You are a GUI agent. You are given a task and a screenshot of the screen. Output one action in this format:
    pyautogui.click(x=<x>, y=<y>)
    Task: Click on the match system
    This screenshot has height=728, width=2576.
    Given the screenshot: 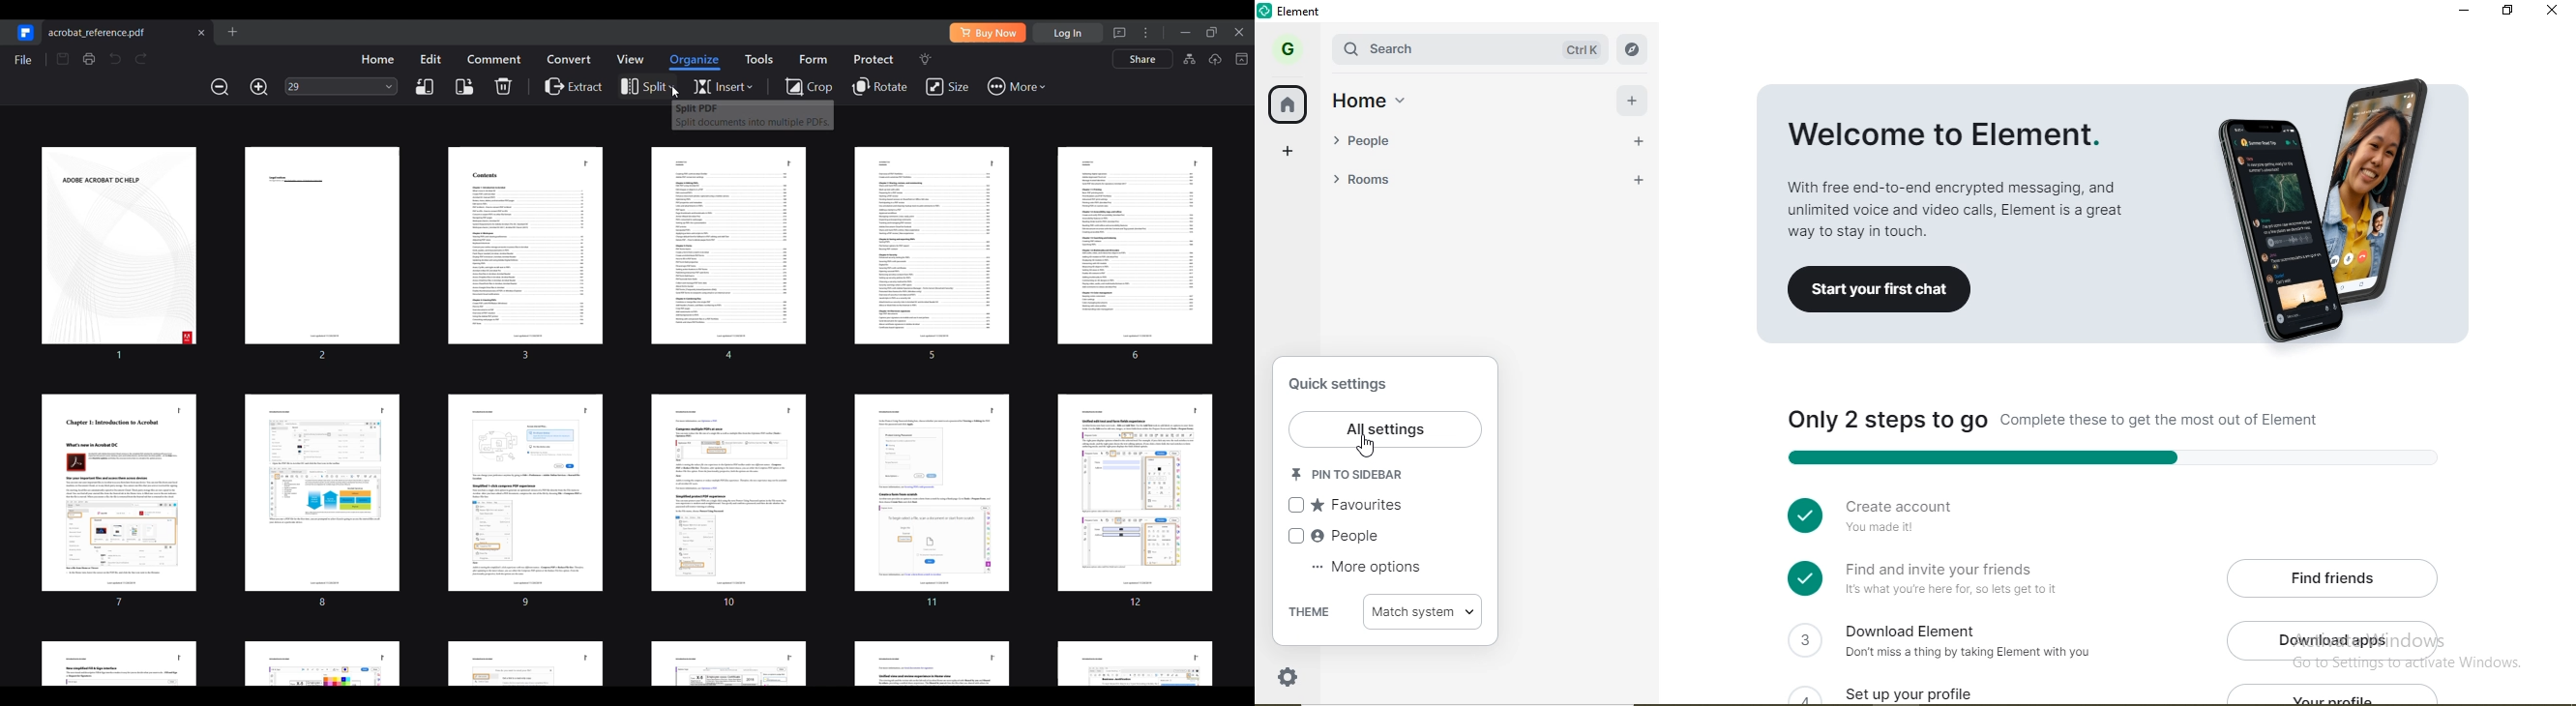 What is the action you would take?
    pyautogui.click(x=1426, y=612)
    